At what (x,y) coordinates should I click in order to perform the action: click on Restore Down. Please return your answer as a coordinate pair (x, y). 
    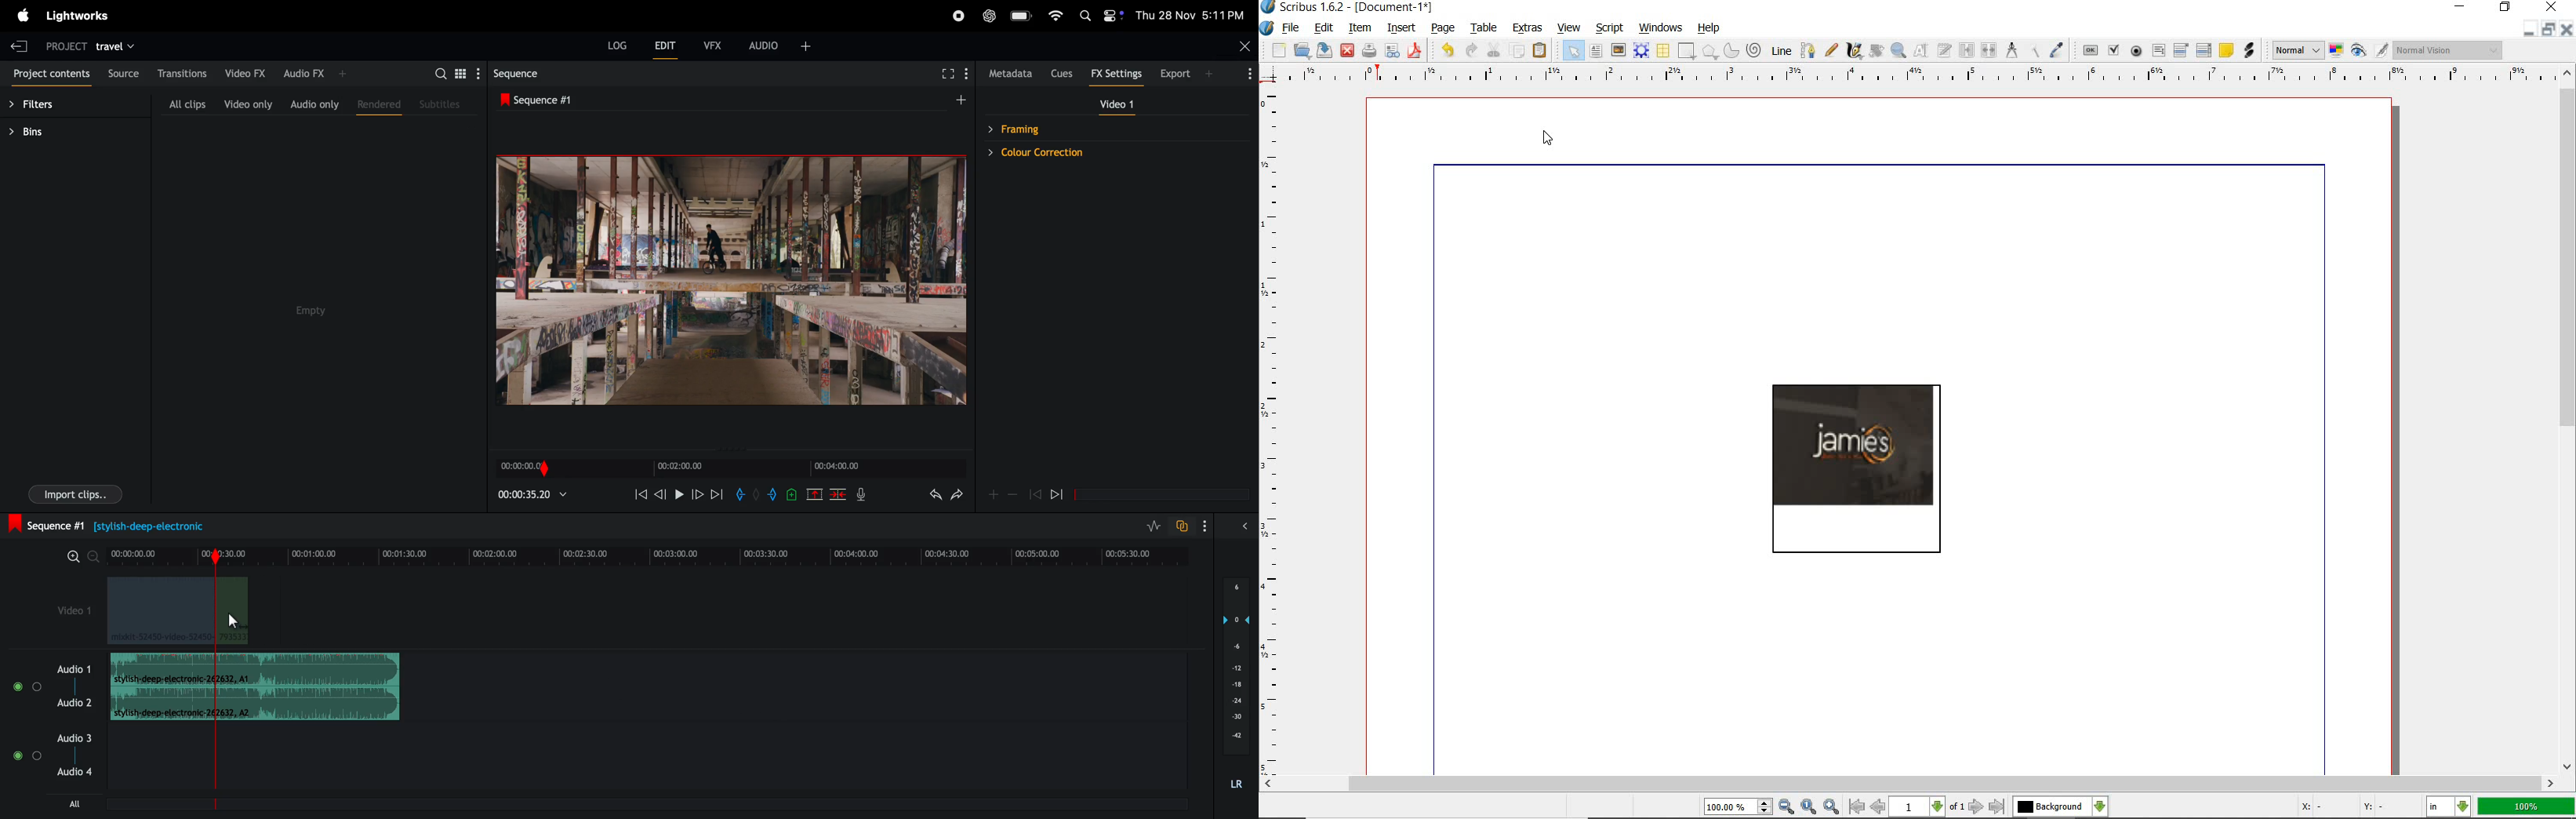
    Looking at the image, I should click on (2525, 29).